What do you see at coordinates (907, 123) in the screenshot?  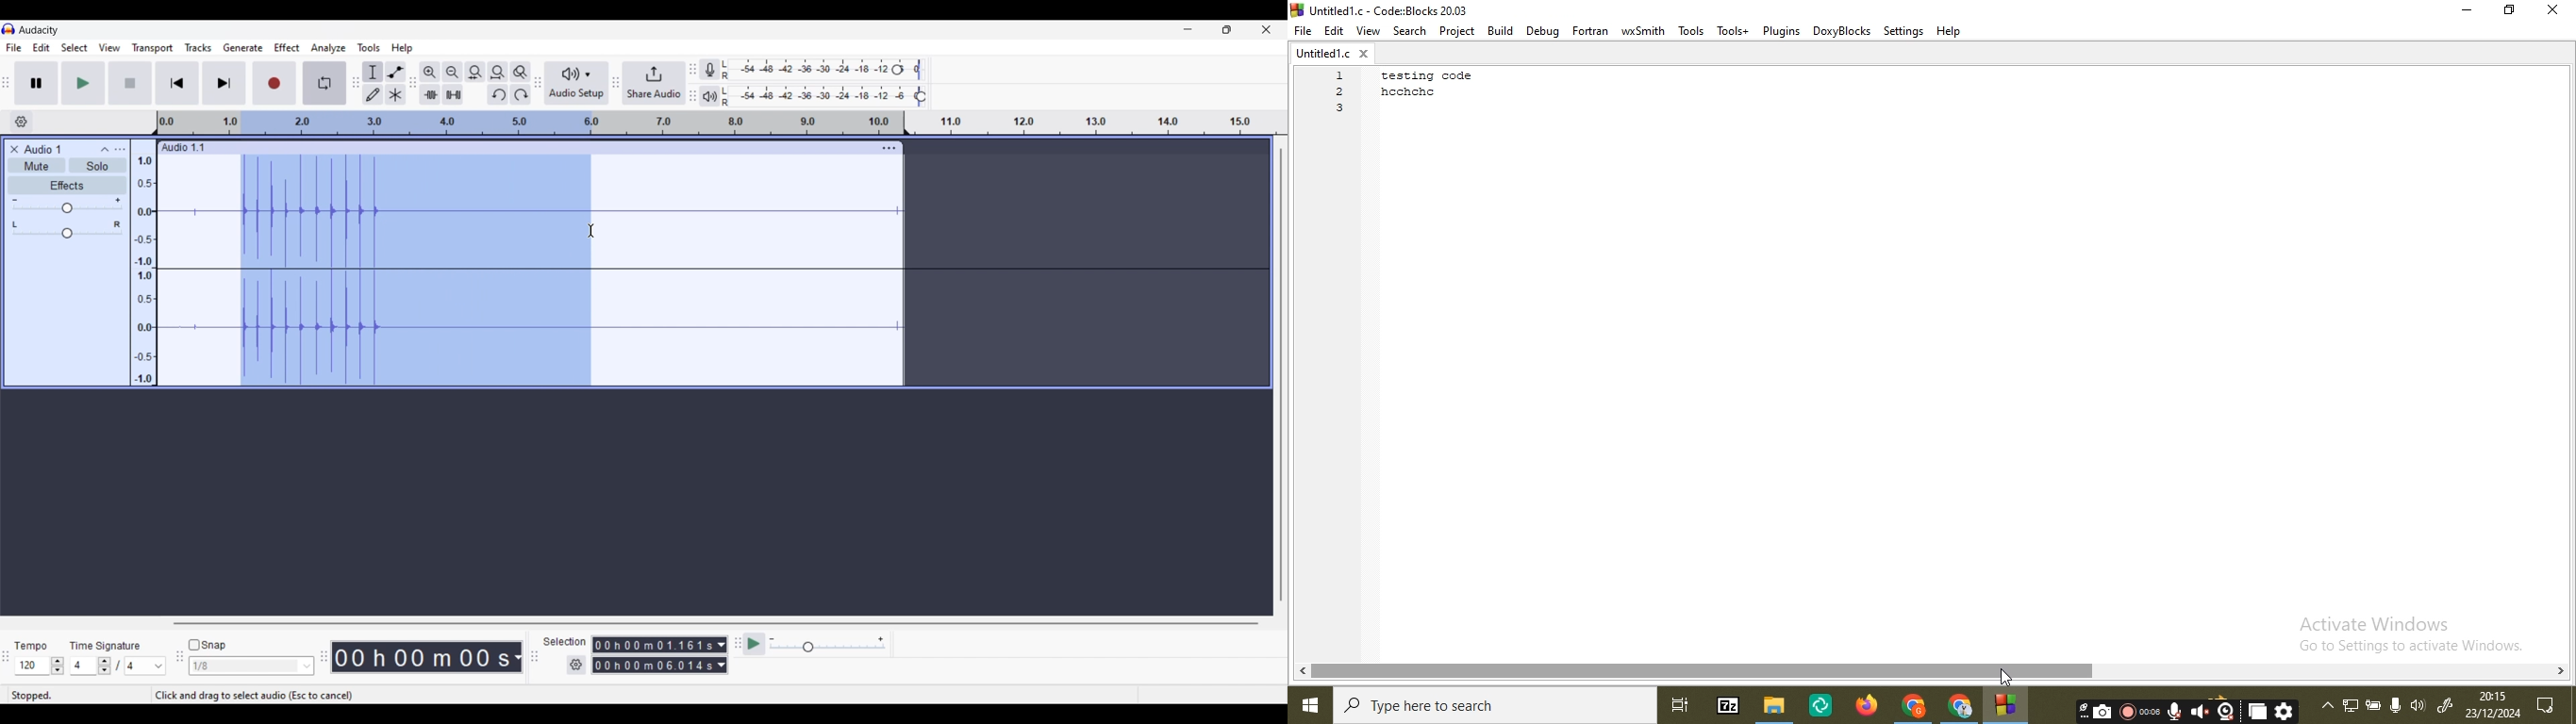 I see `Track header` at bounding box center [907, 123].